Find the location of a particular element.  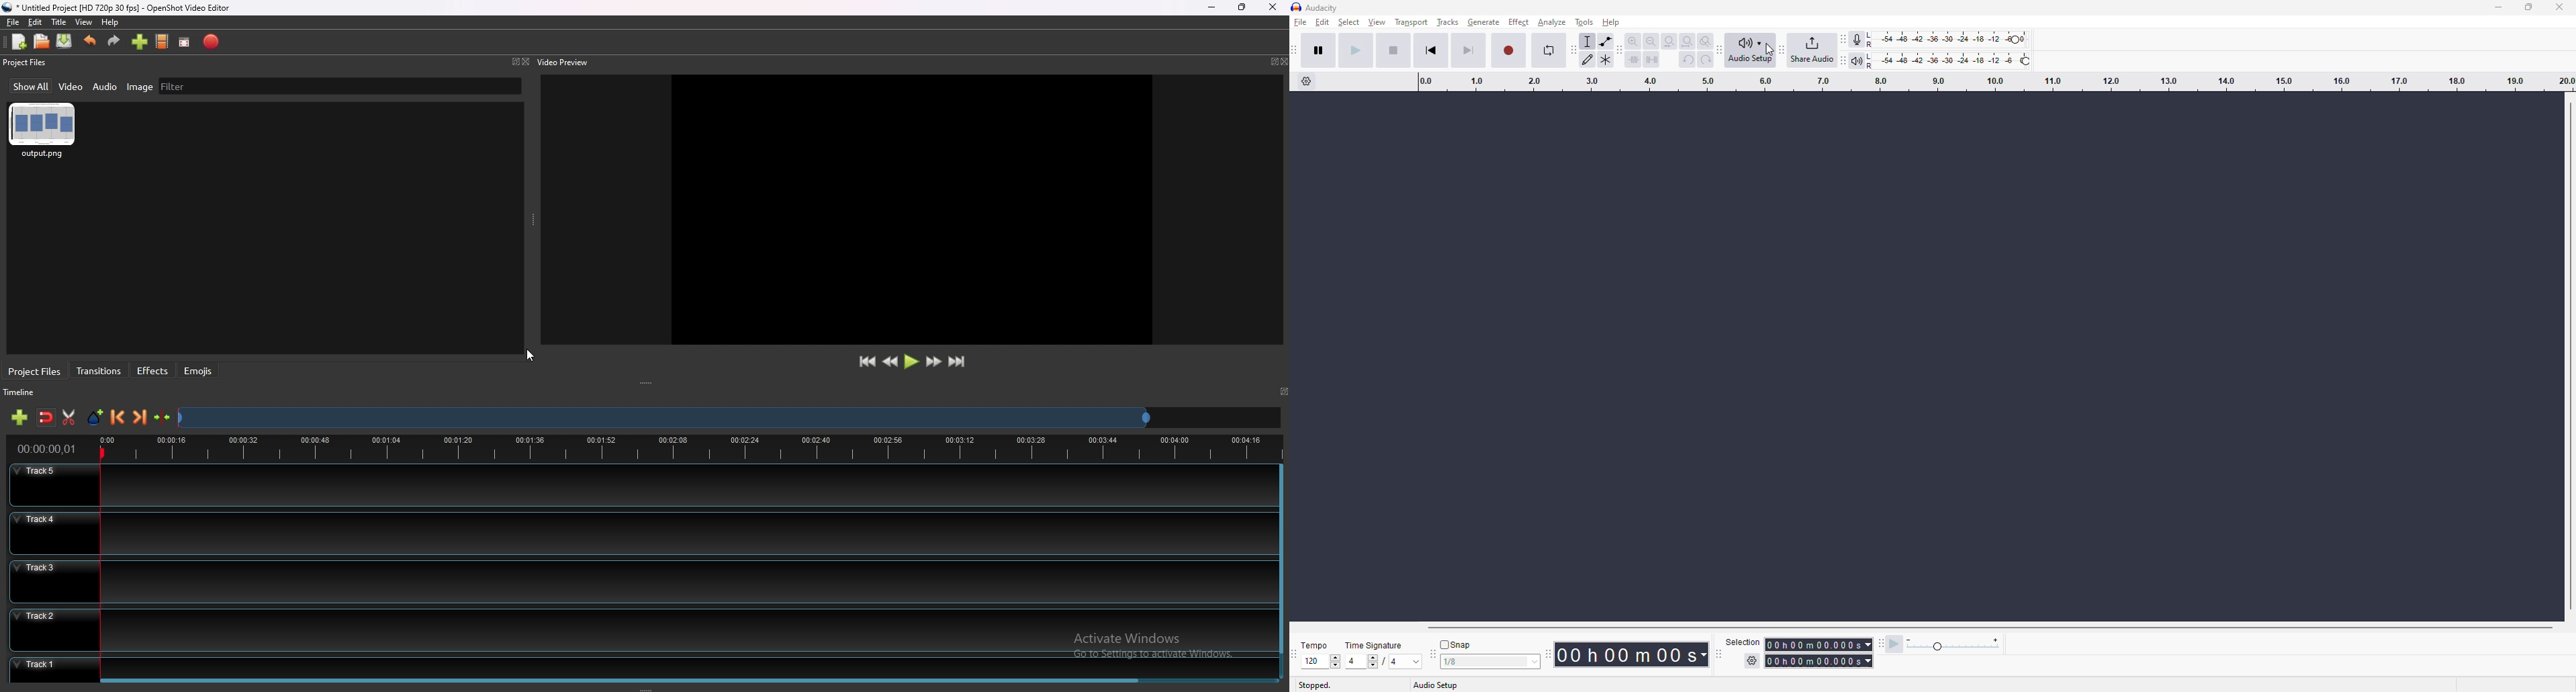

stop is located at coordinates (1393, 51).